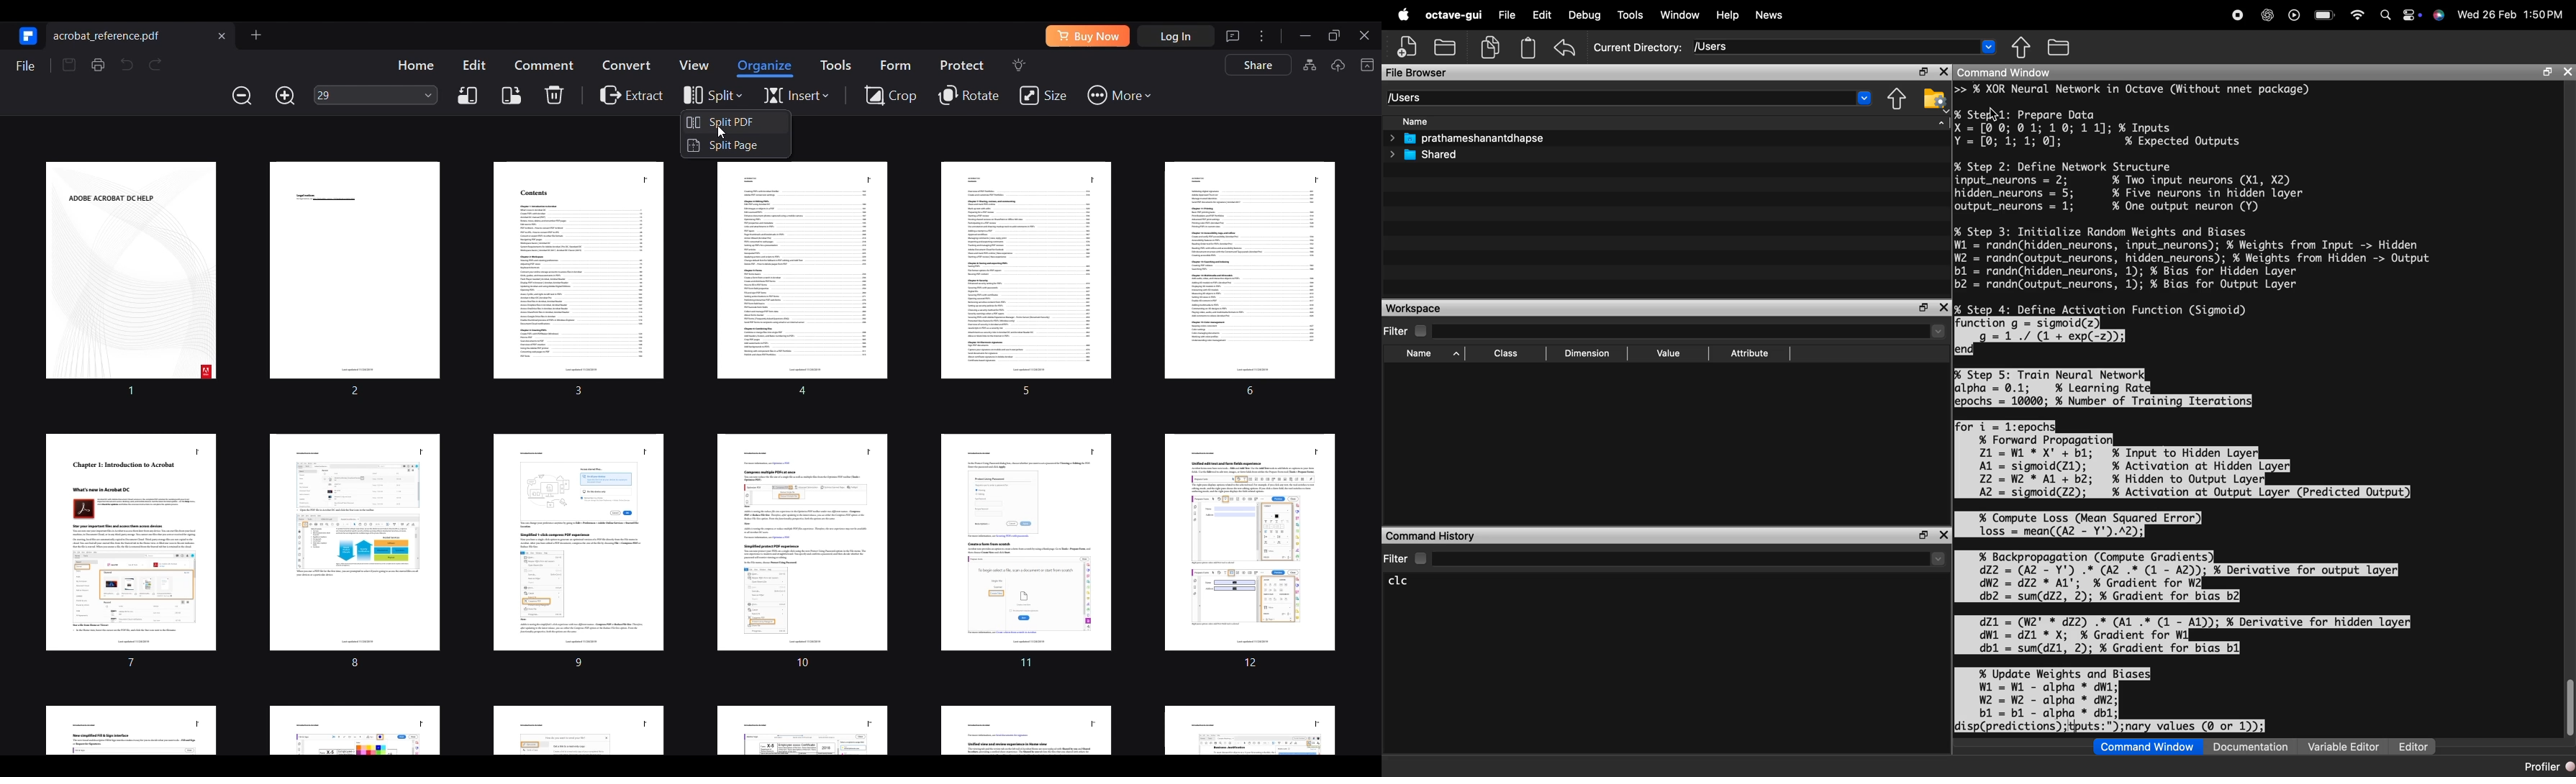  What do you see at coordinates (766, 68) in the screenshot?
I see `Organize highlighted/Current menu` at bounding box center [766, 68].